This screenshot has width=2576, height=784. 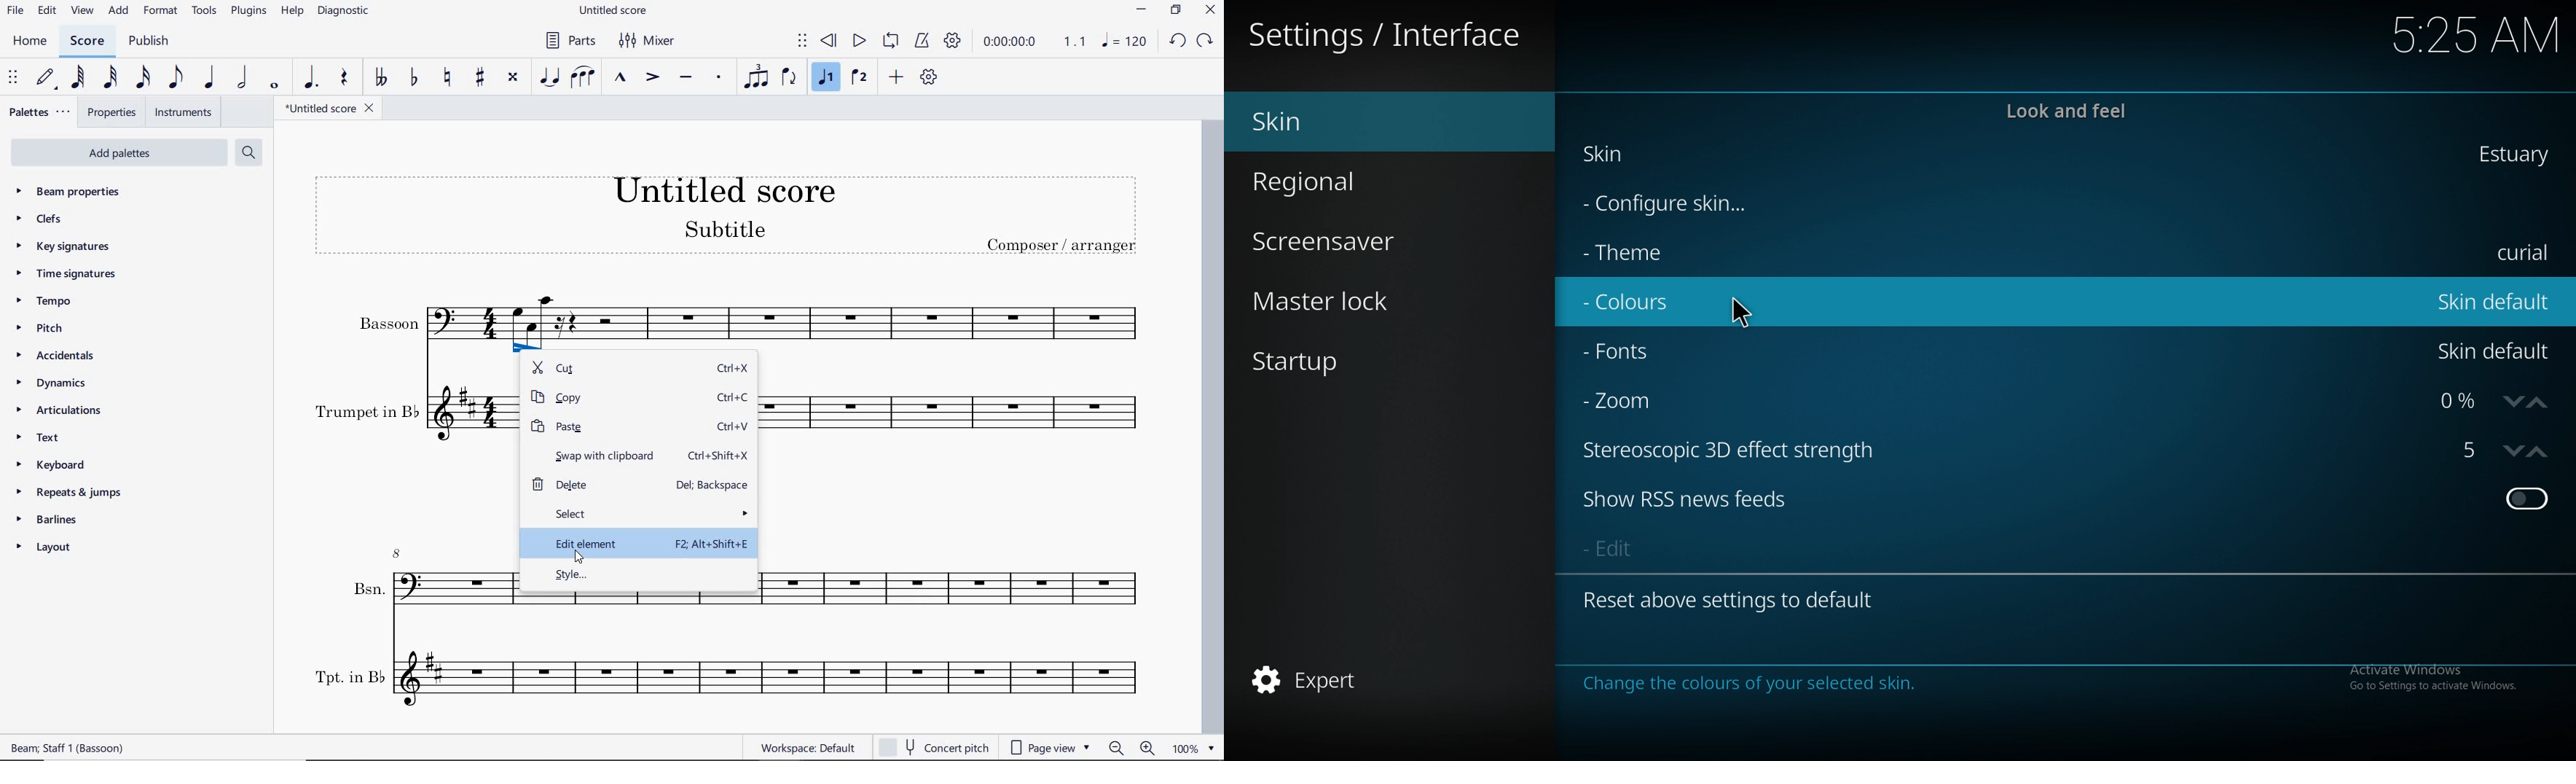 I want to click on workspace: default, so click(x=807, y=749).